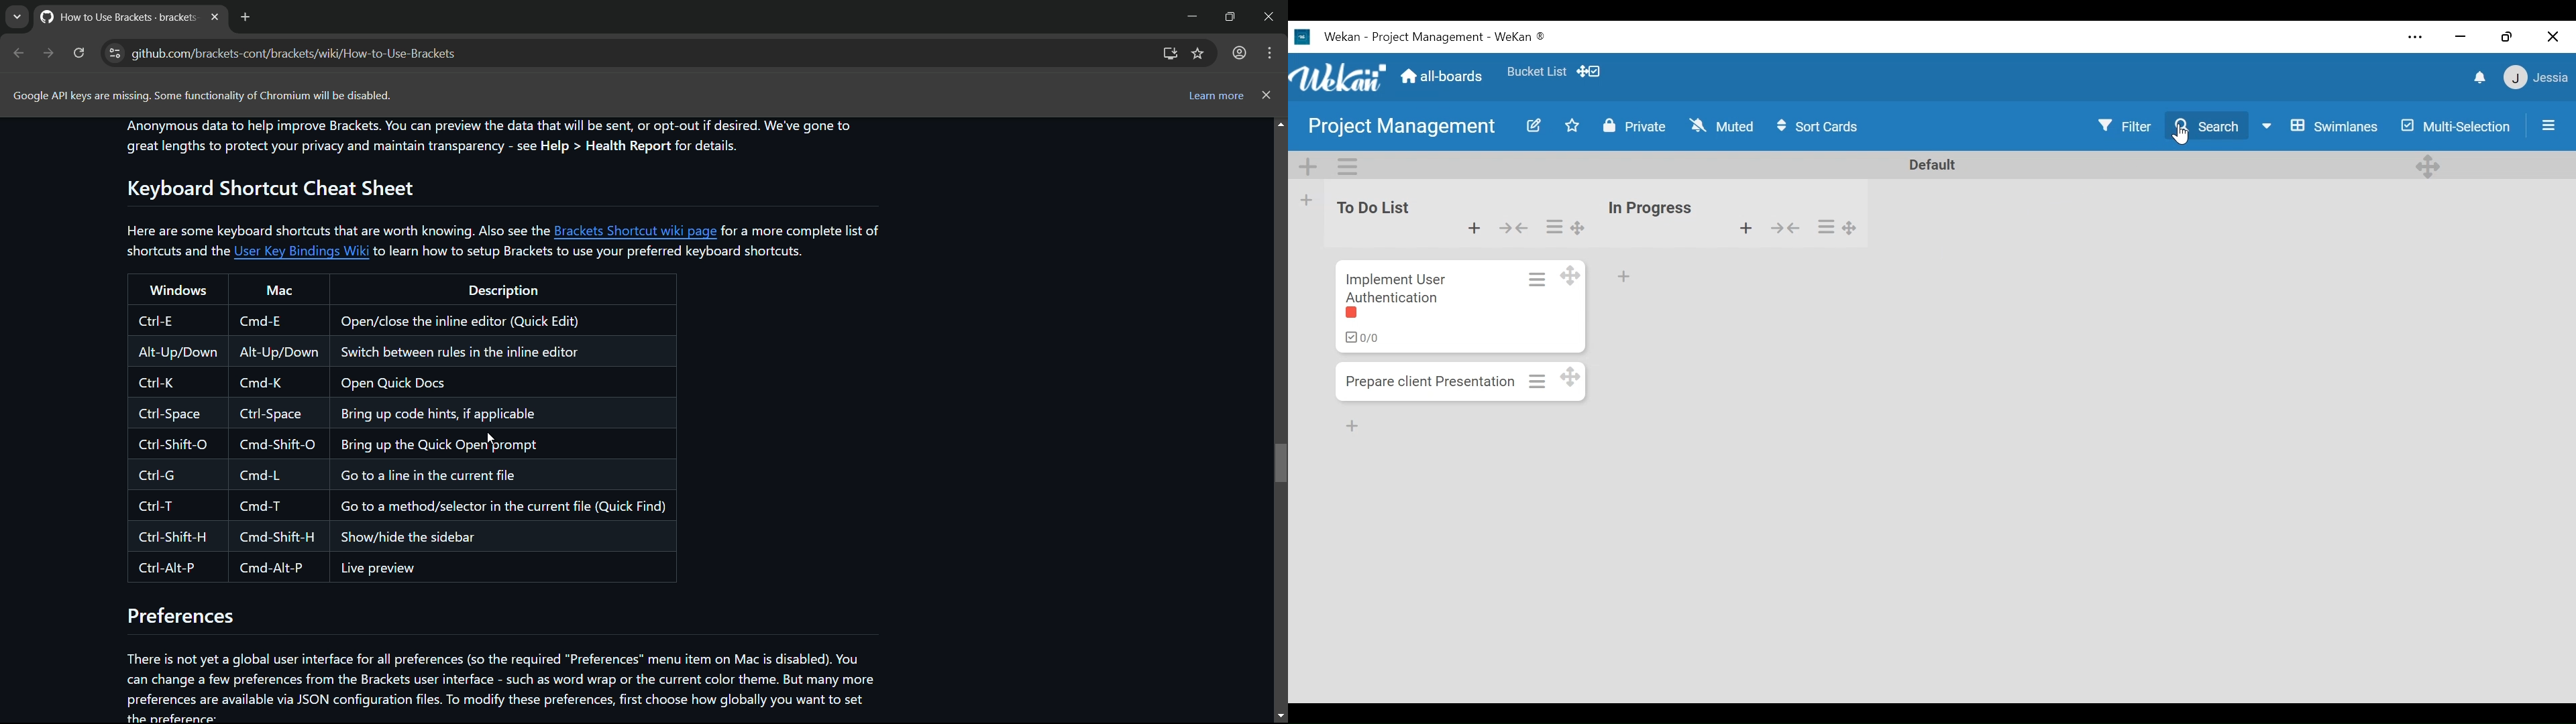 The height and width of the screenshot is (728, 2576). Describe the element at coordinates (1536, 71) in the screenshot. I see `Favorites` at that location.